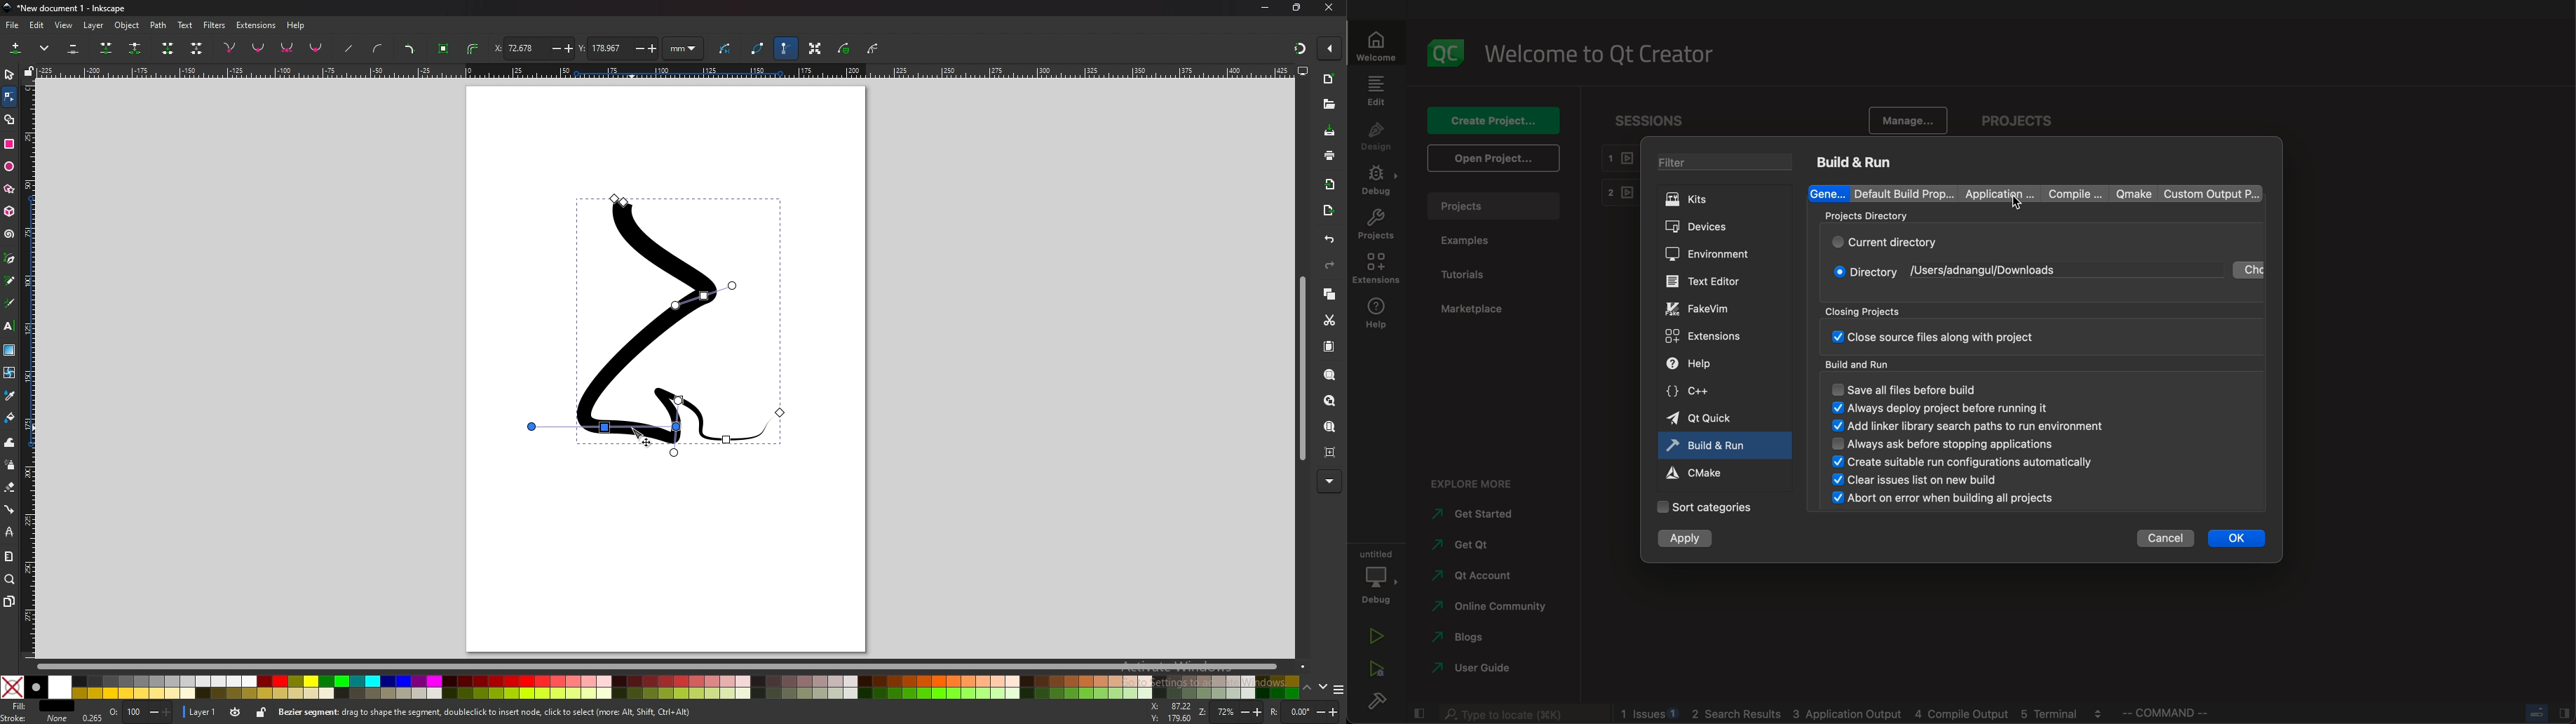 Image resolution: width=2576 pixels, height=728 pixels. What do you see at coordinates (1966, 441) in the screenshot?
I see `Always ask before stopping applications` at bounding box center [1966, 441].